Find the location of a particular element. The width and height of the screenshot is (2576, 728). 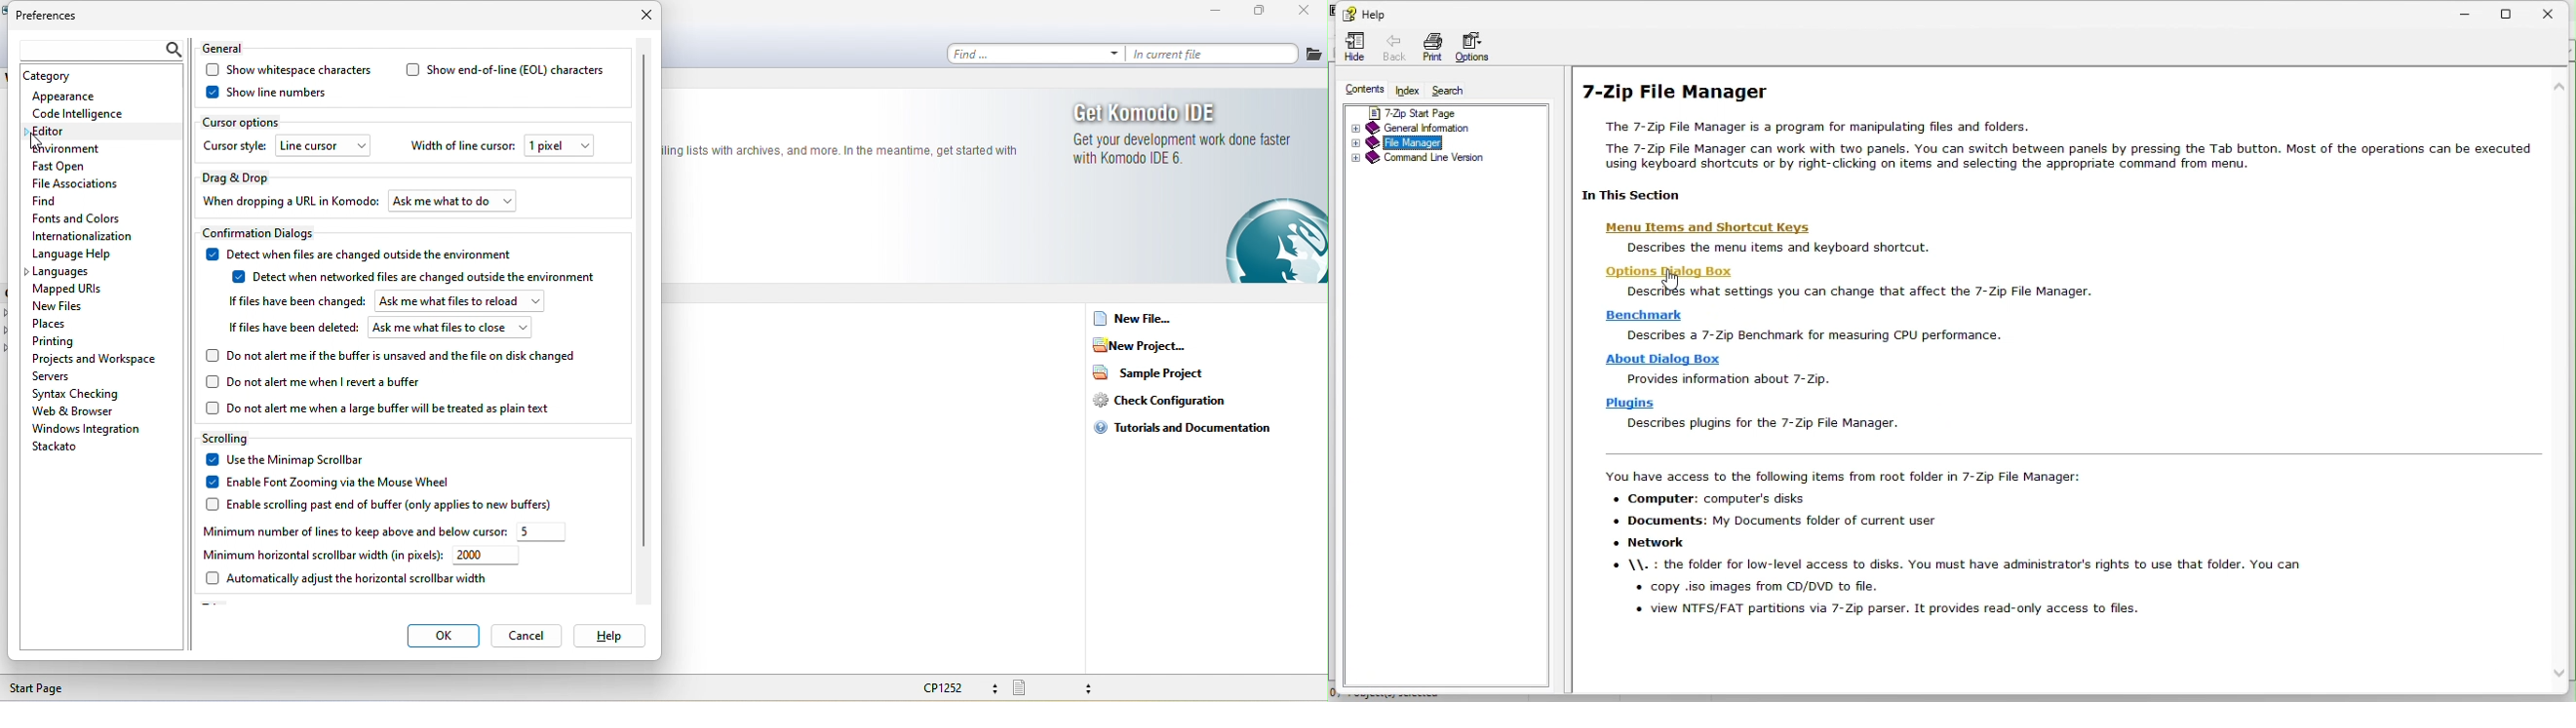

file type is located at coordinates (1059, 688).